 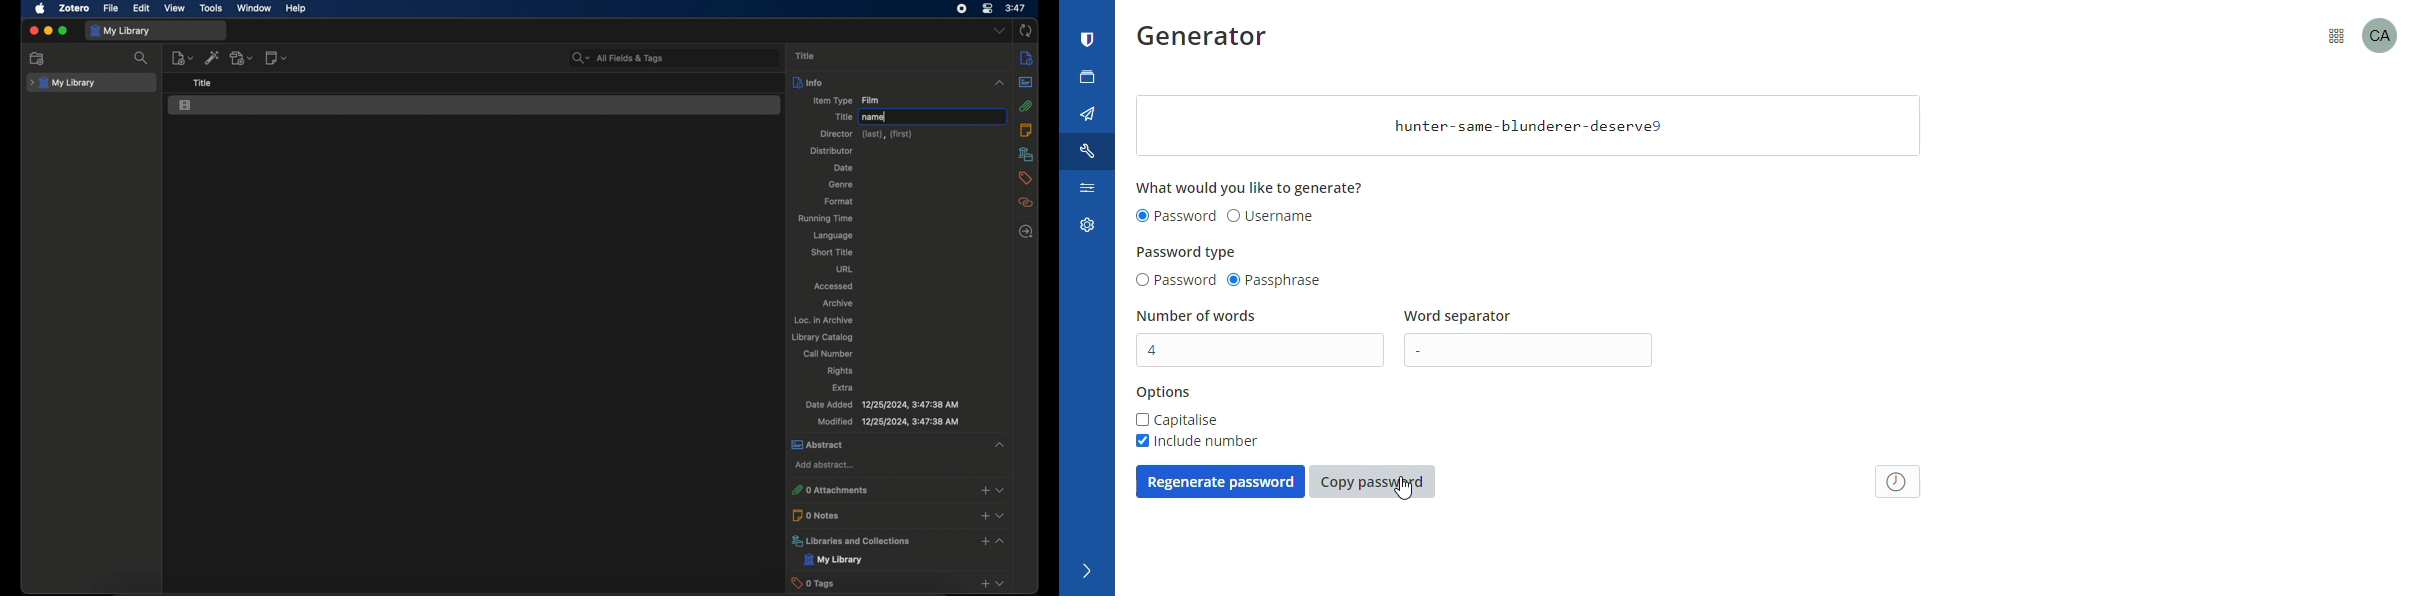 What do you see at coordinates (212, 58) in the screenshot?
I see `add item by identifier` at bounding box center [212, 58].